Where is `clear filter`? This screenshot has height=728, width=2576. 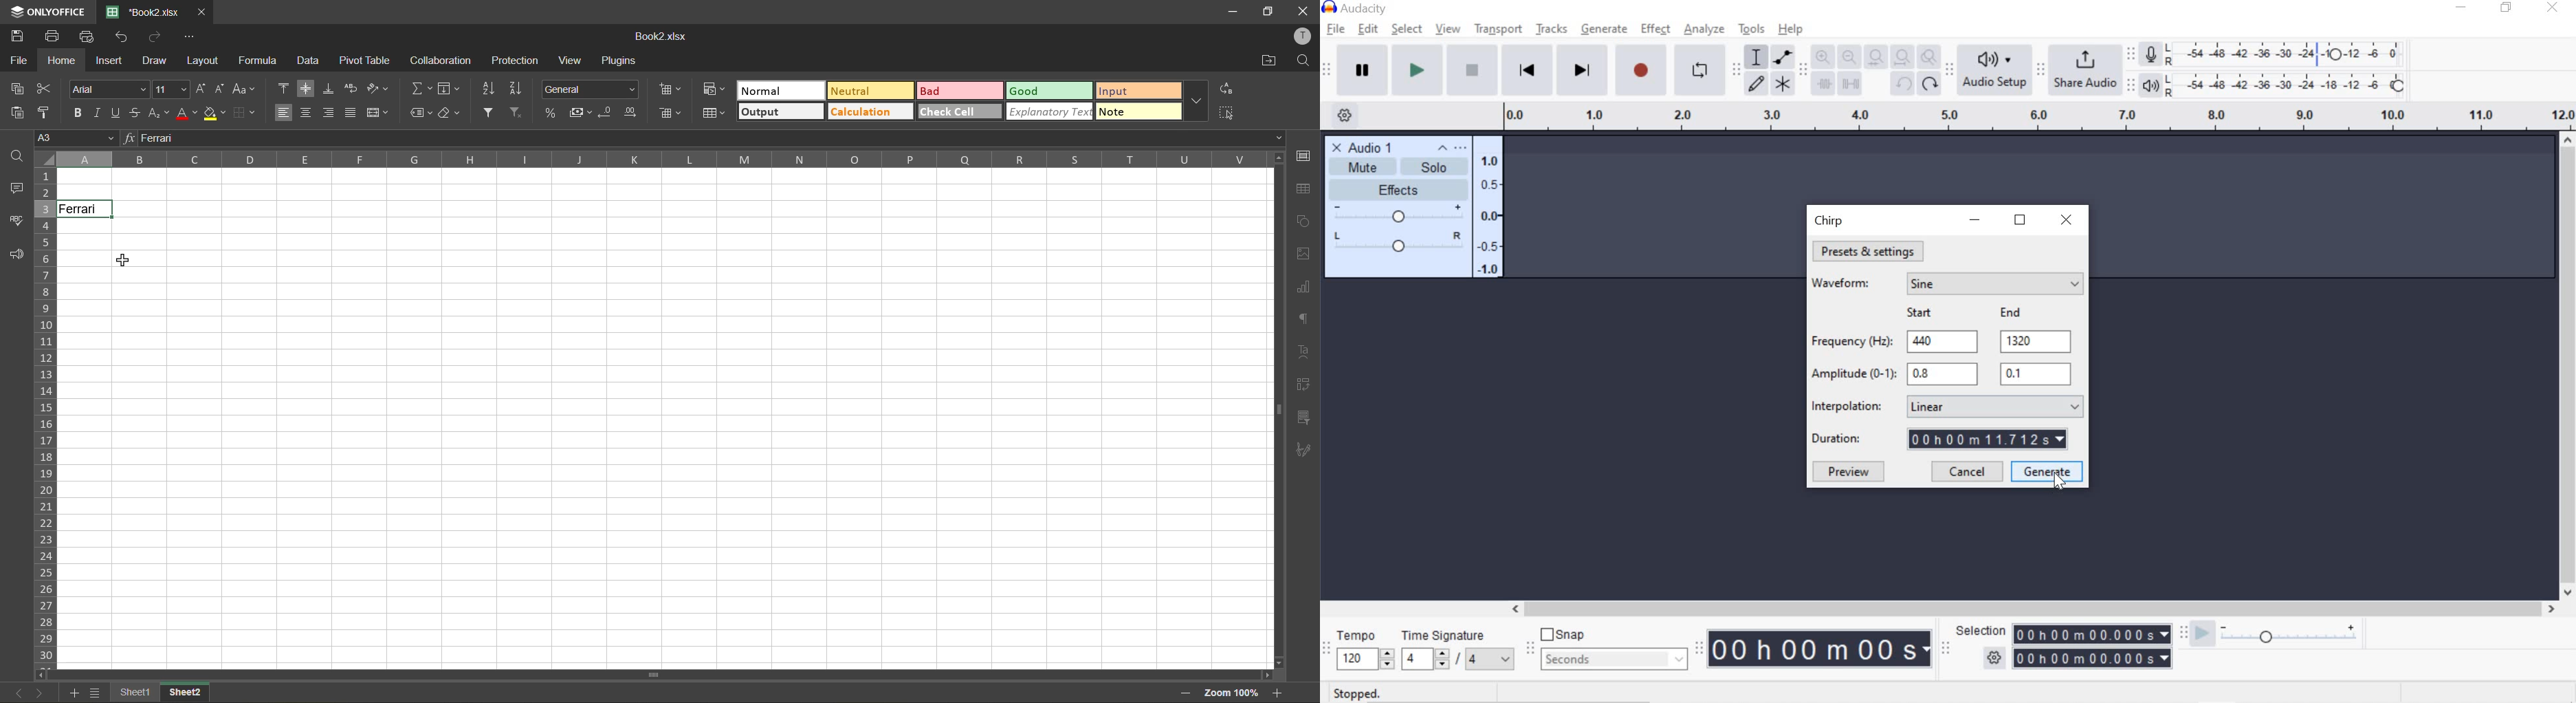 clear filter is located at coordinates (518, 113).